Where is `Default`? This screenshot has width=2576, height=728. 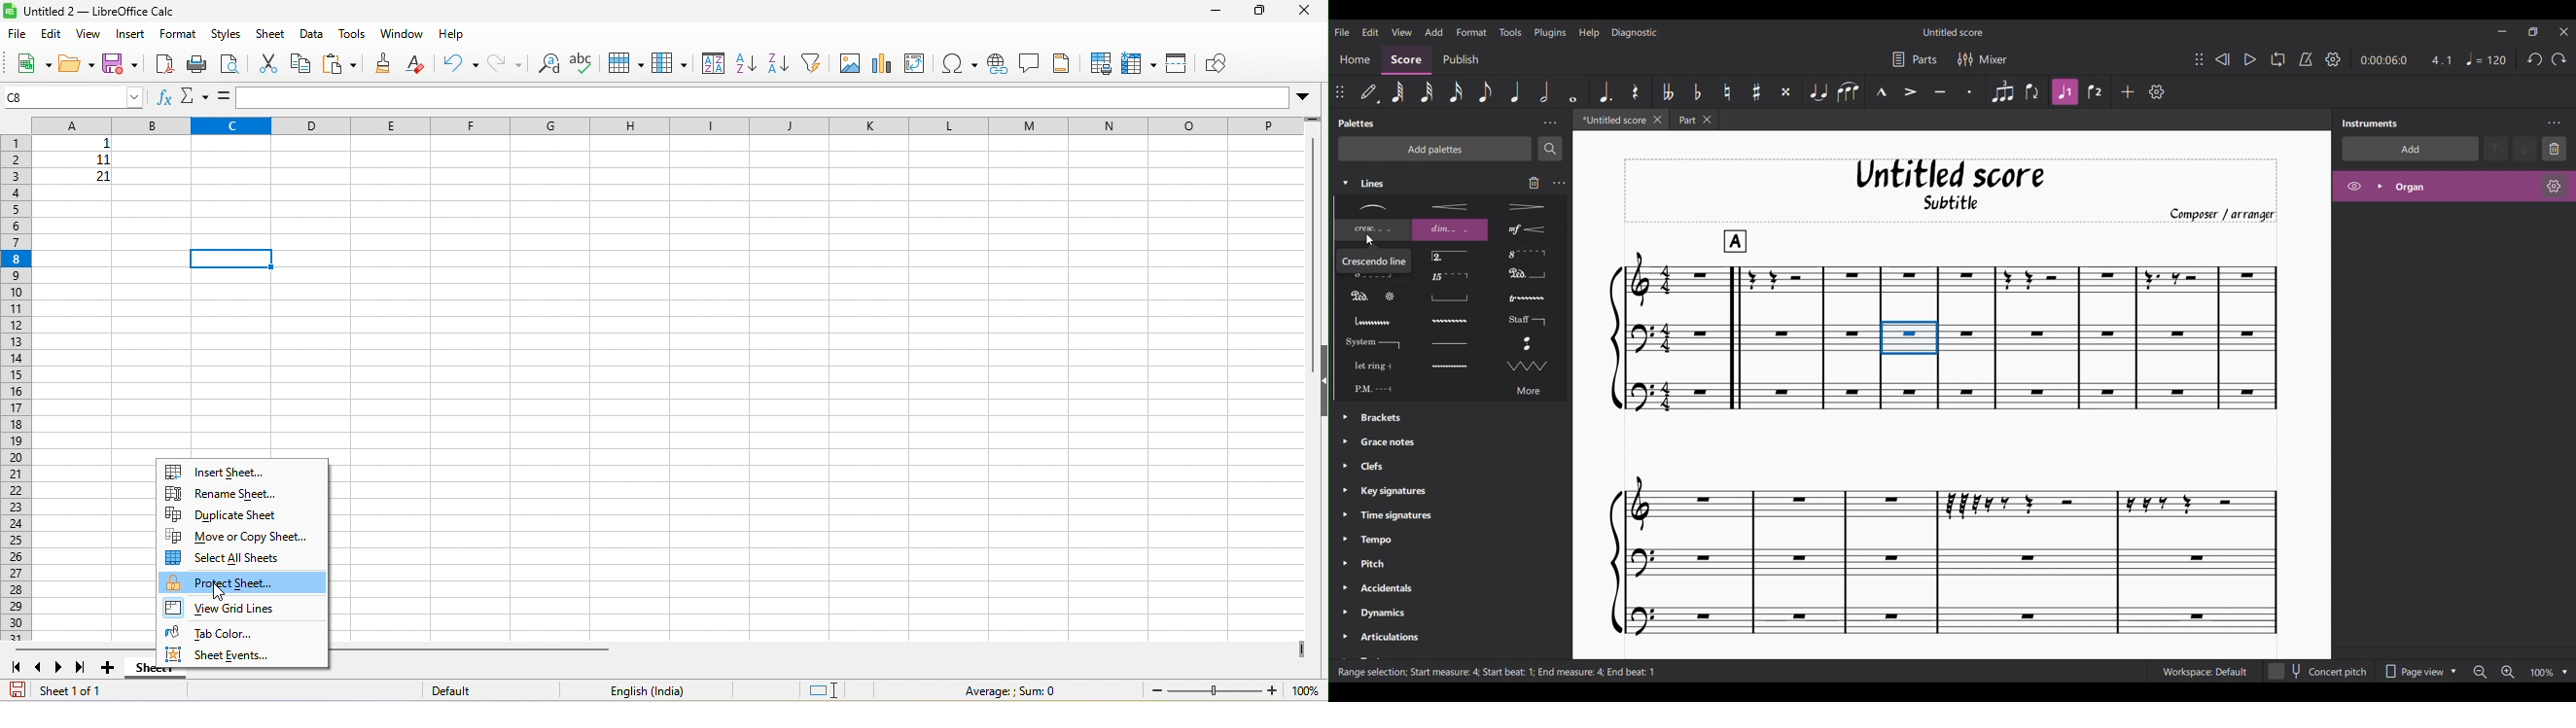 Default is located at coordinates (1369, 92).